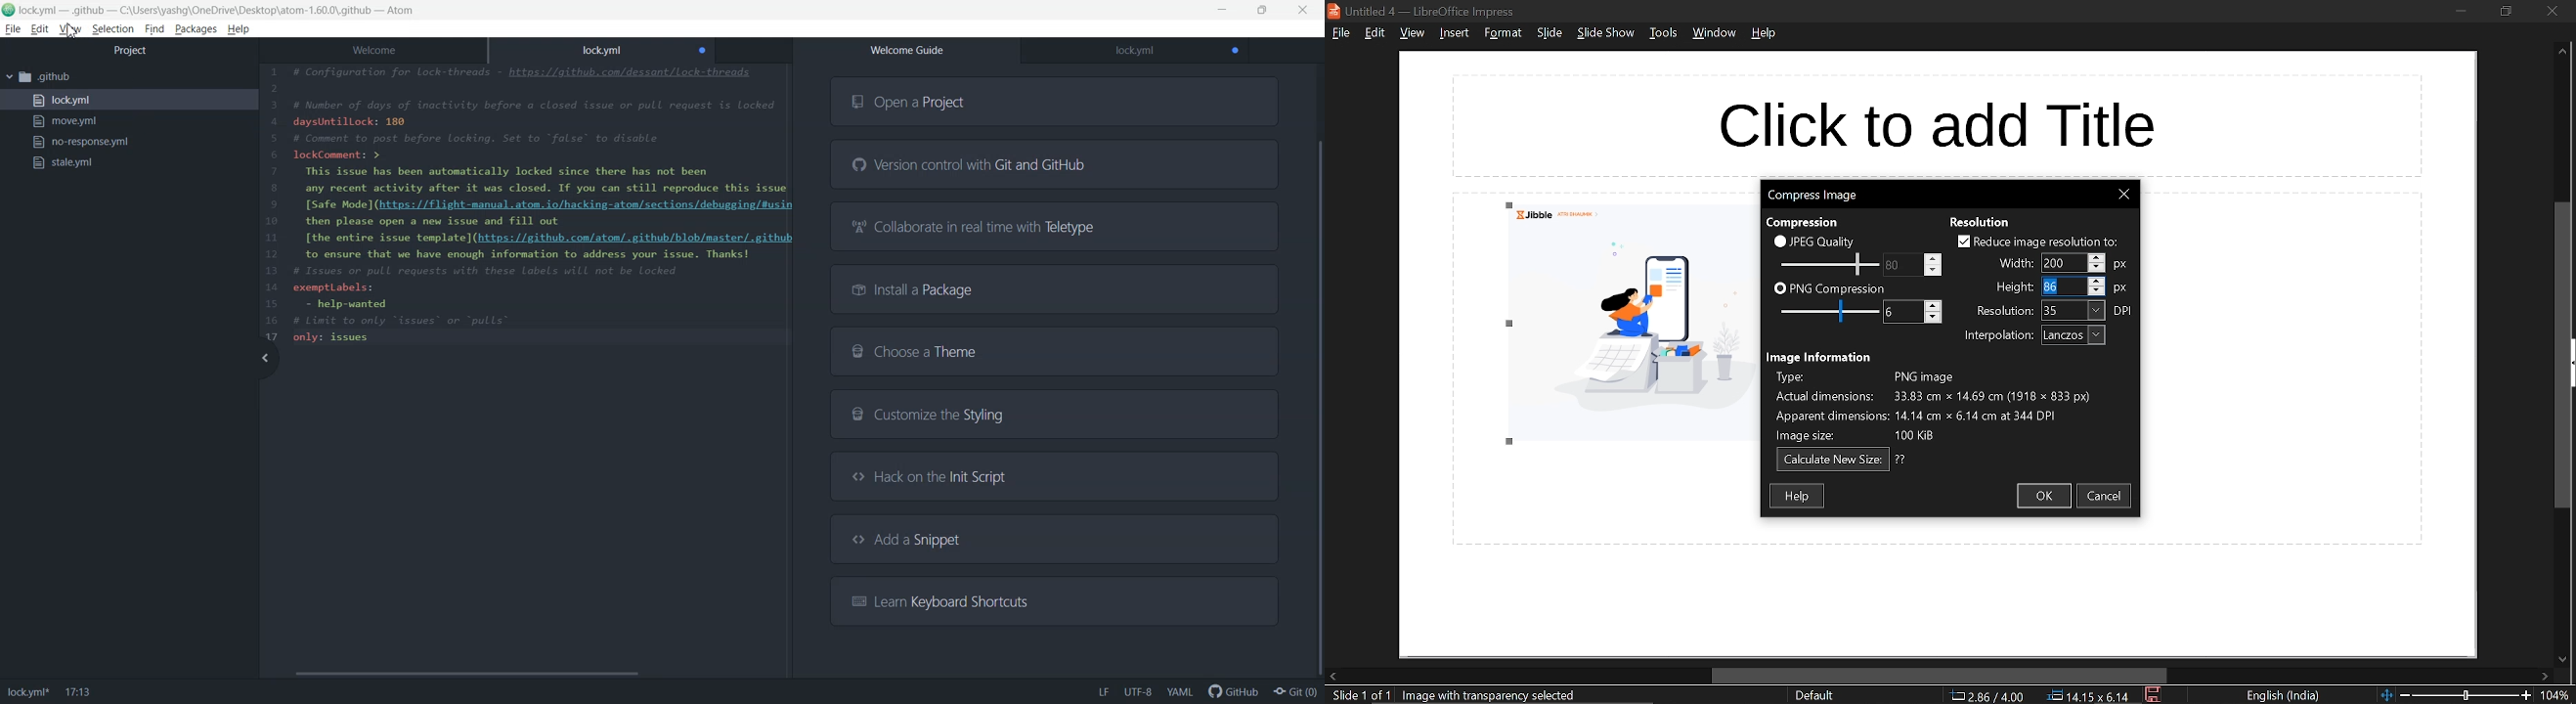 The image size is (2576, 728). Describe the element at coordinates (2107, 496) in the screenshot. I see `cancel` at that location.